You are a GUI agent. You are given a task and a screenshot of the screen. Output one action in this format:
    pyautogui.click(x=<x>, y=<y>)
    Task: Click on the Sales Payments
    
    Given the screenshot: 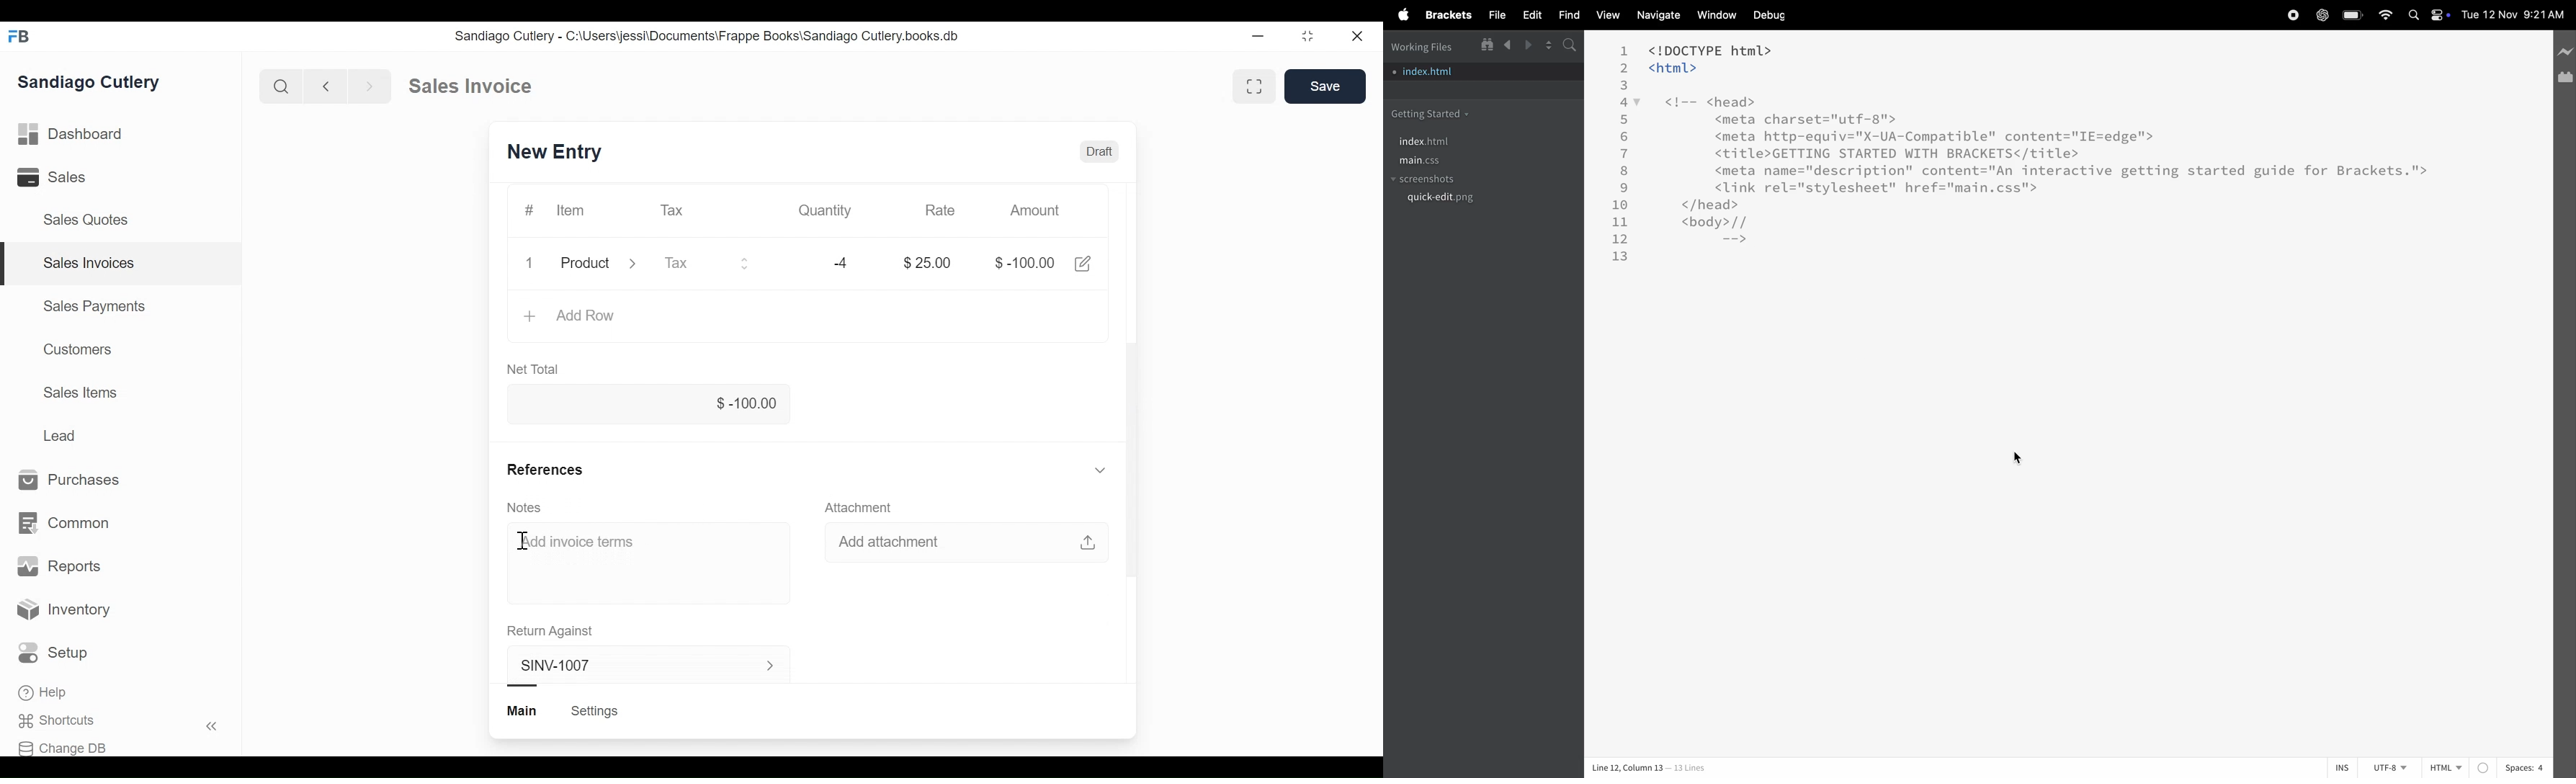 What is the action you would take?
    pyautogui.click(x=94, y=306)
    